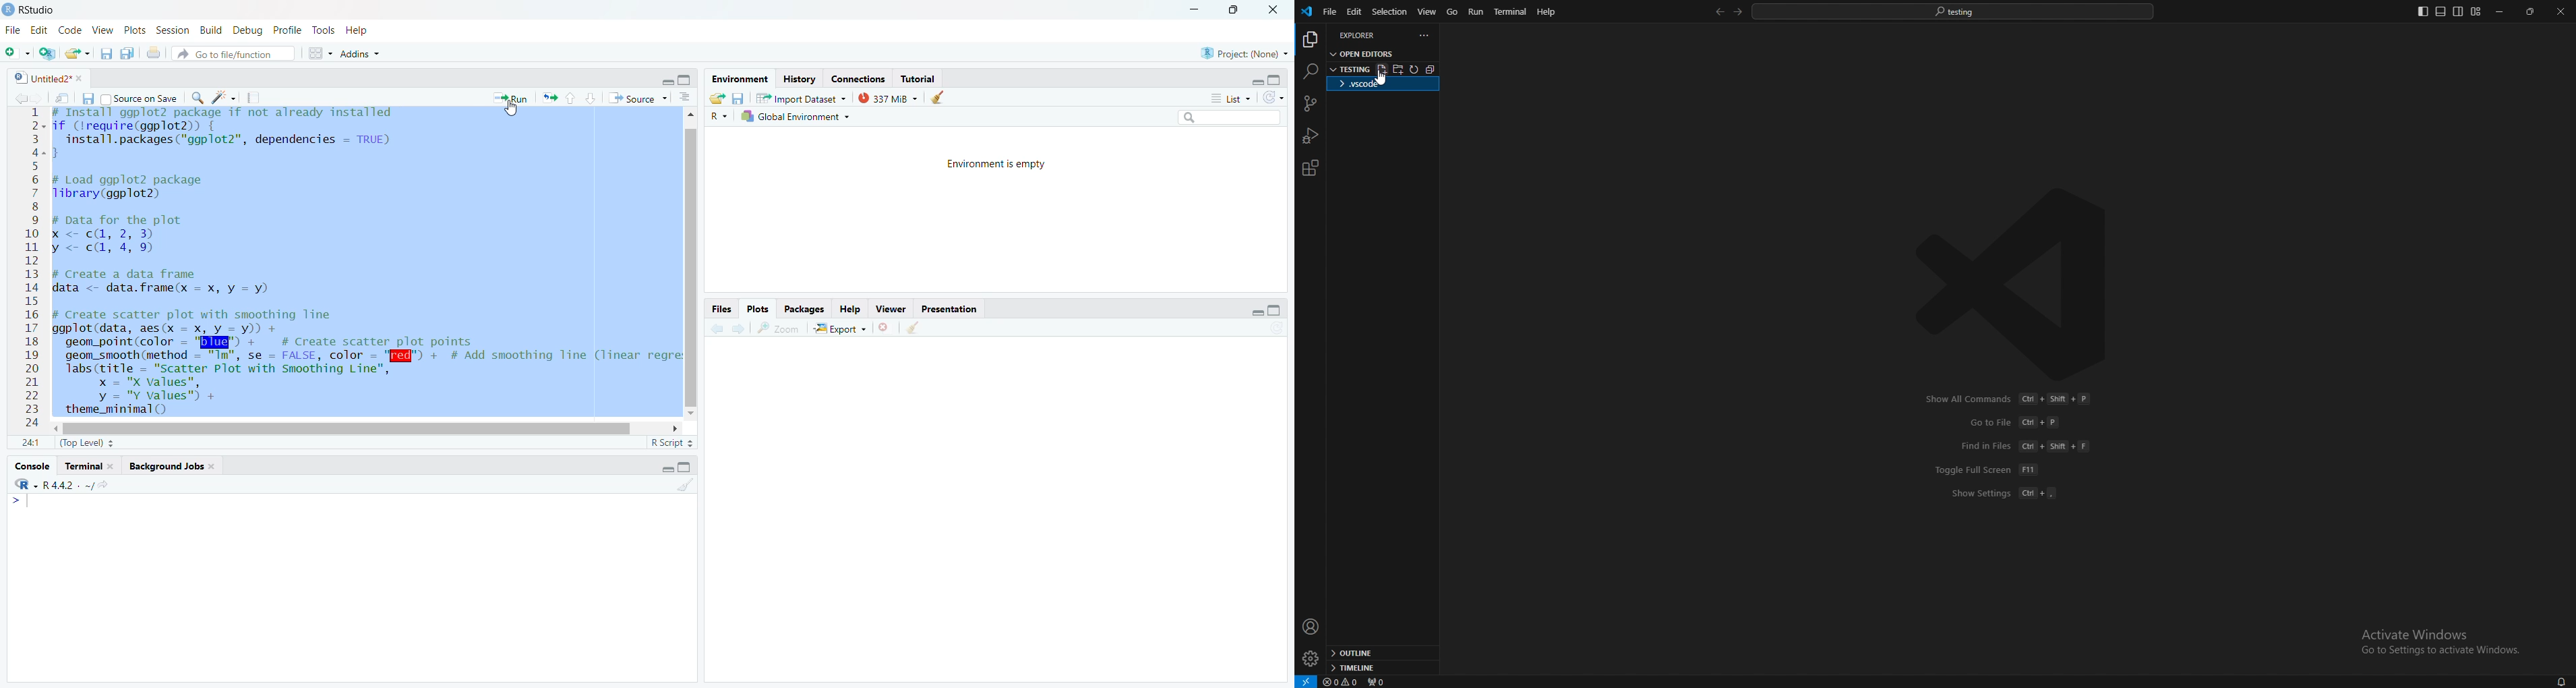 The height and width of the screenshot is (700, 2576). Describe the element at coordinates (84, 443) in the screenshot. I see `(Top Level) ` at that location.